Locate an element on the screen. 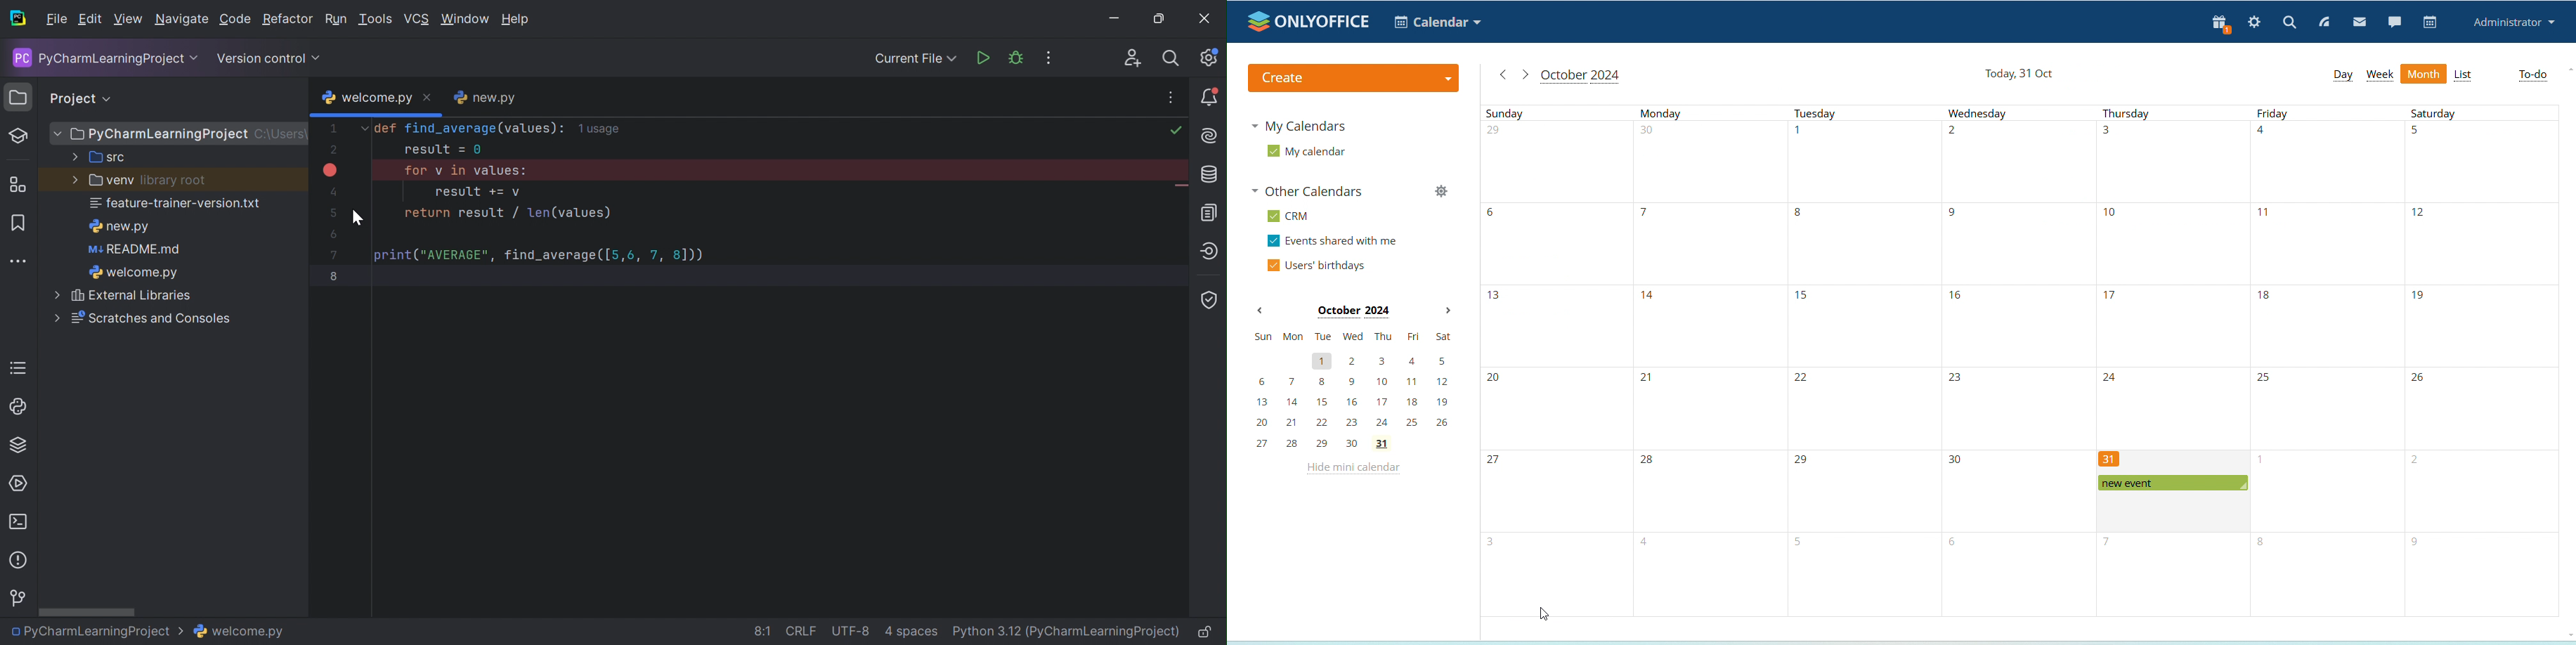  Breakpoint is located at coordinates (331, 169).